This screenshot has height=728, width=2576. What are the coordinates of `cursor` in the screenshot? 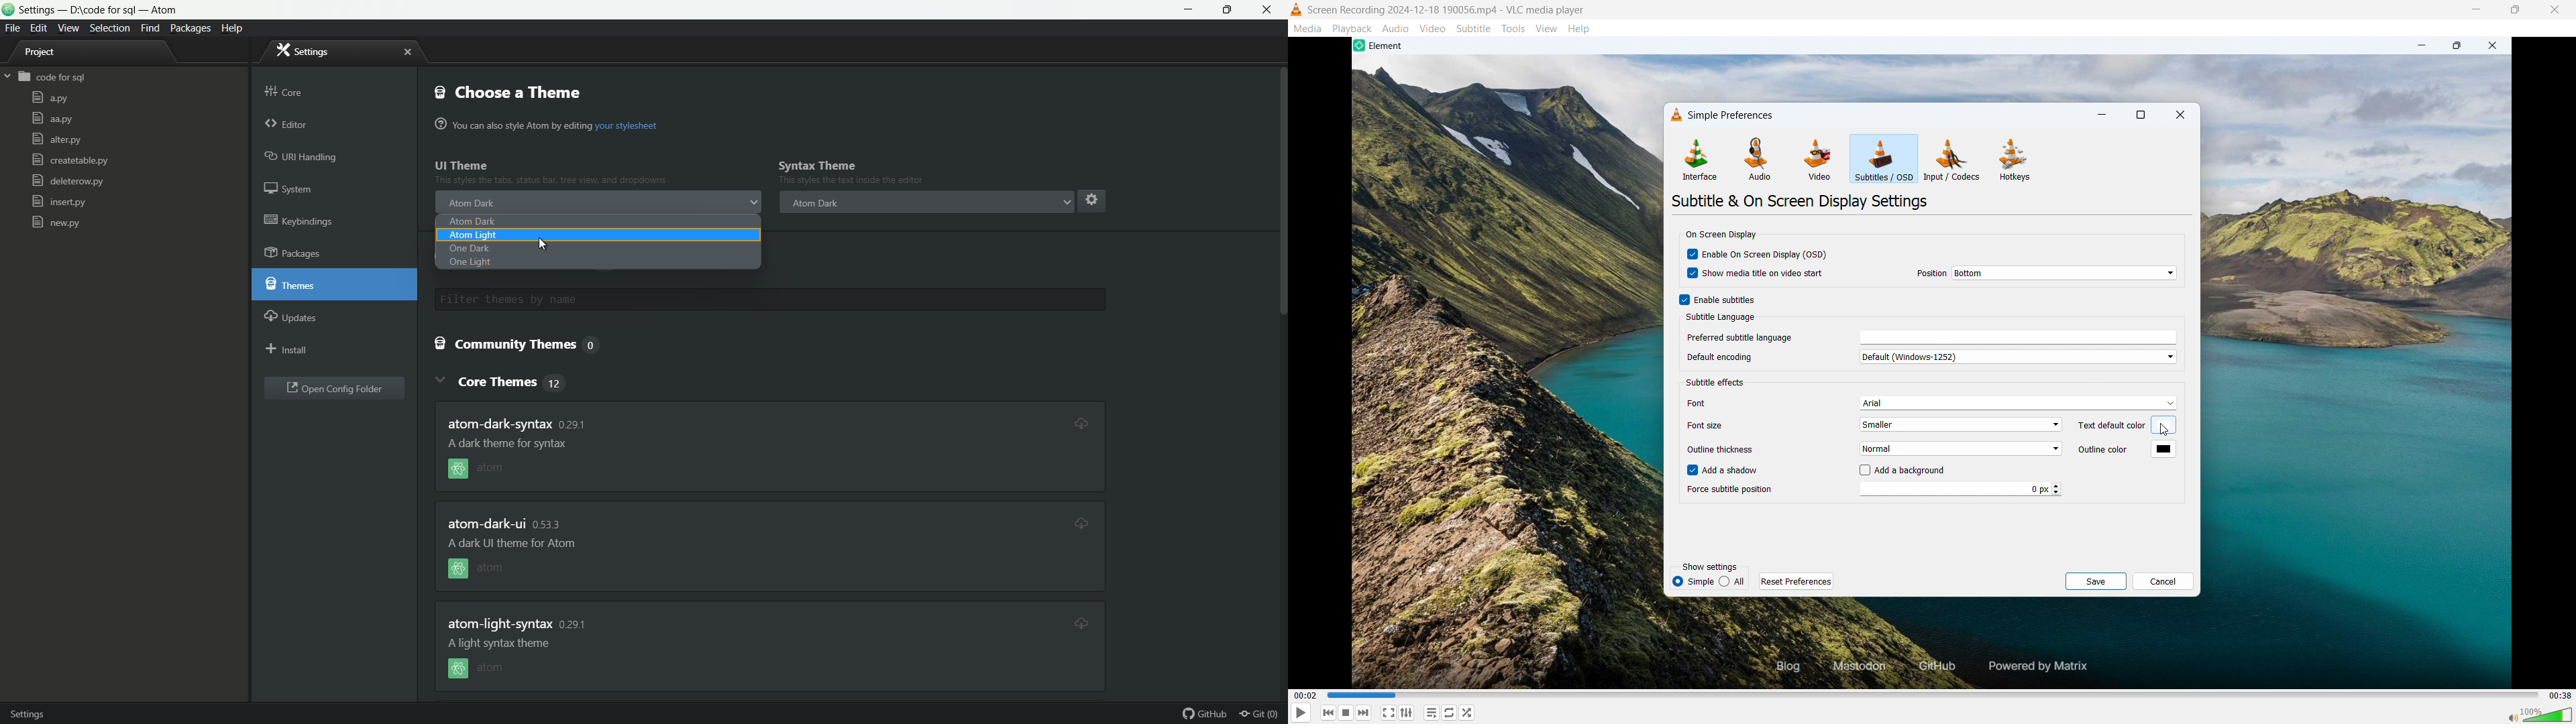 It's located at (1690, 274).